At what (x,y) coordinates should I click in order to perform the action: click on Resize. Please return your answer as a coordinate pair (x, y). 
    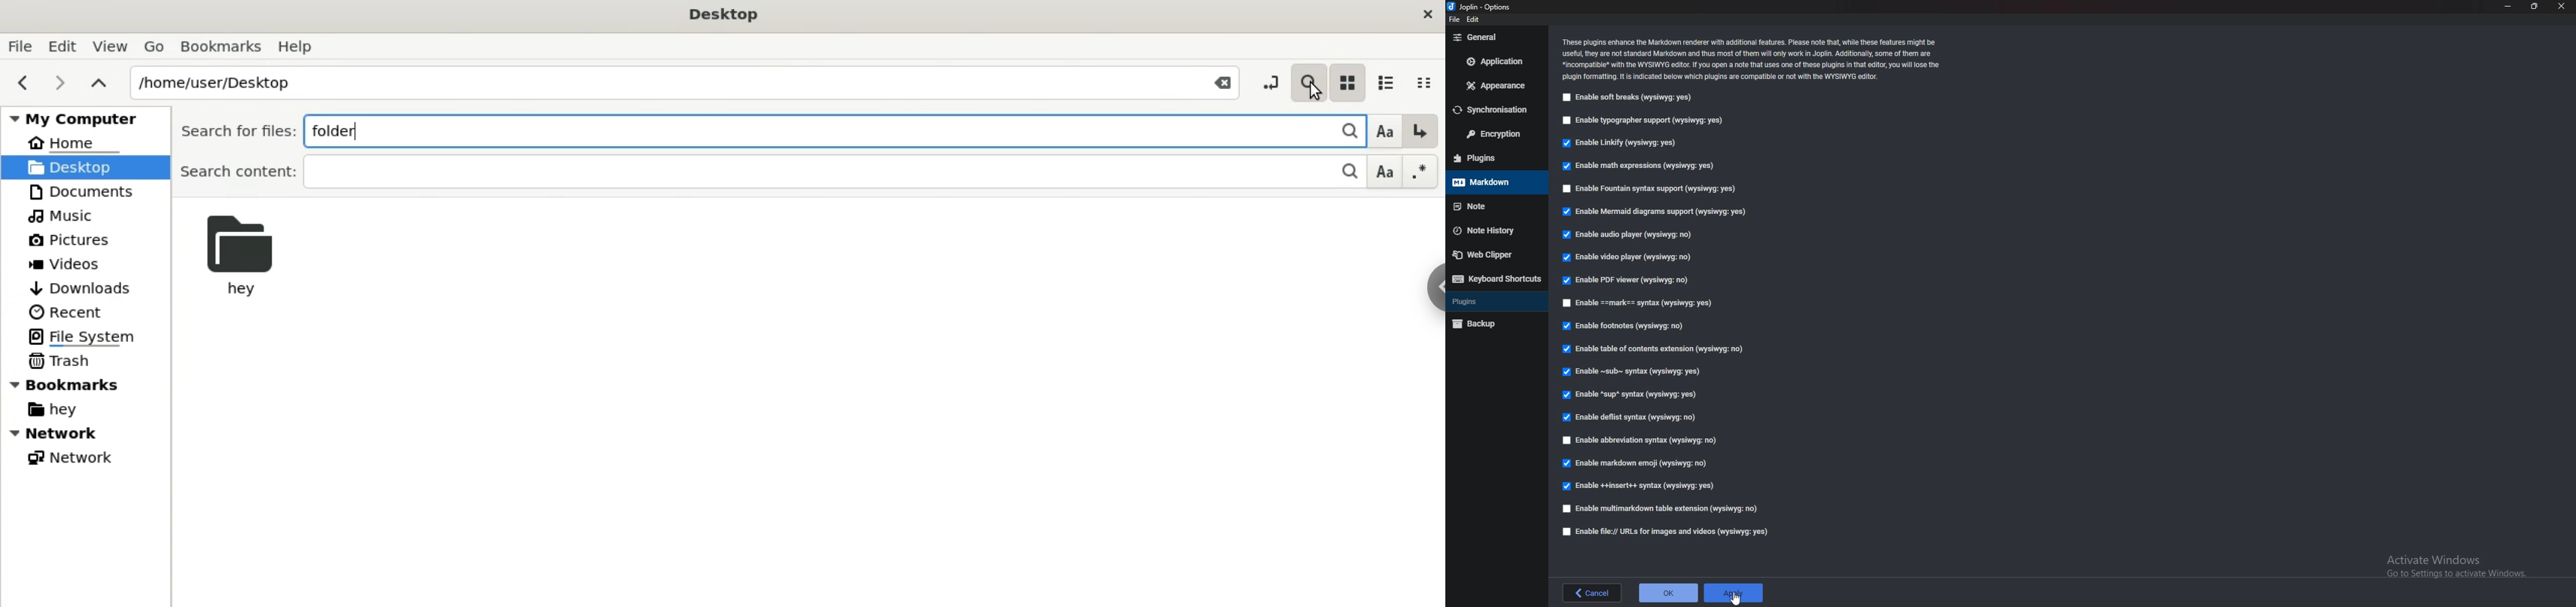
    Looking at the image, I should click on (2535, 6).